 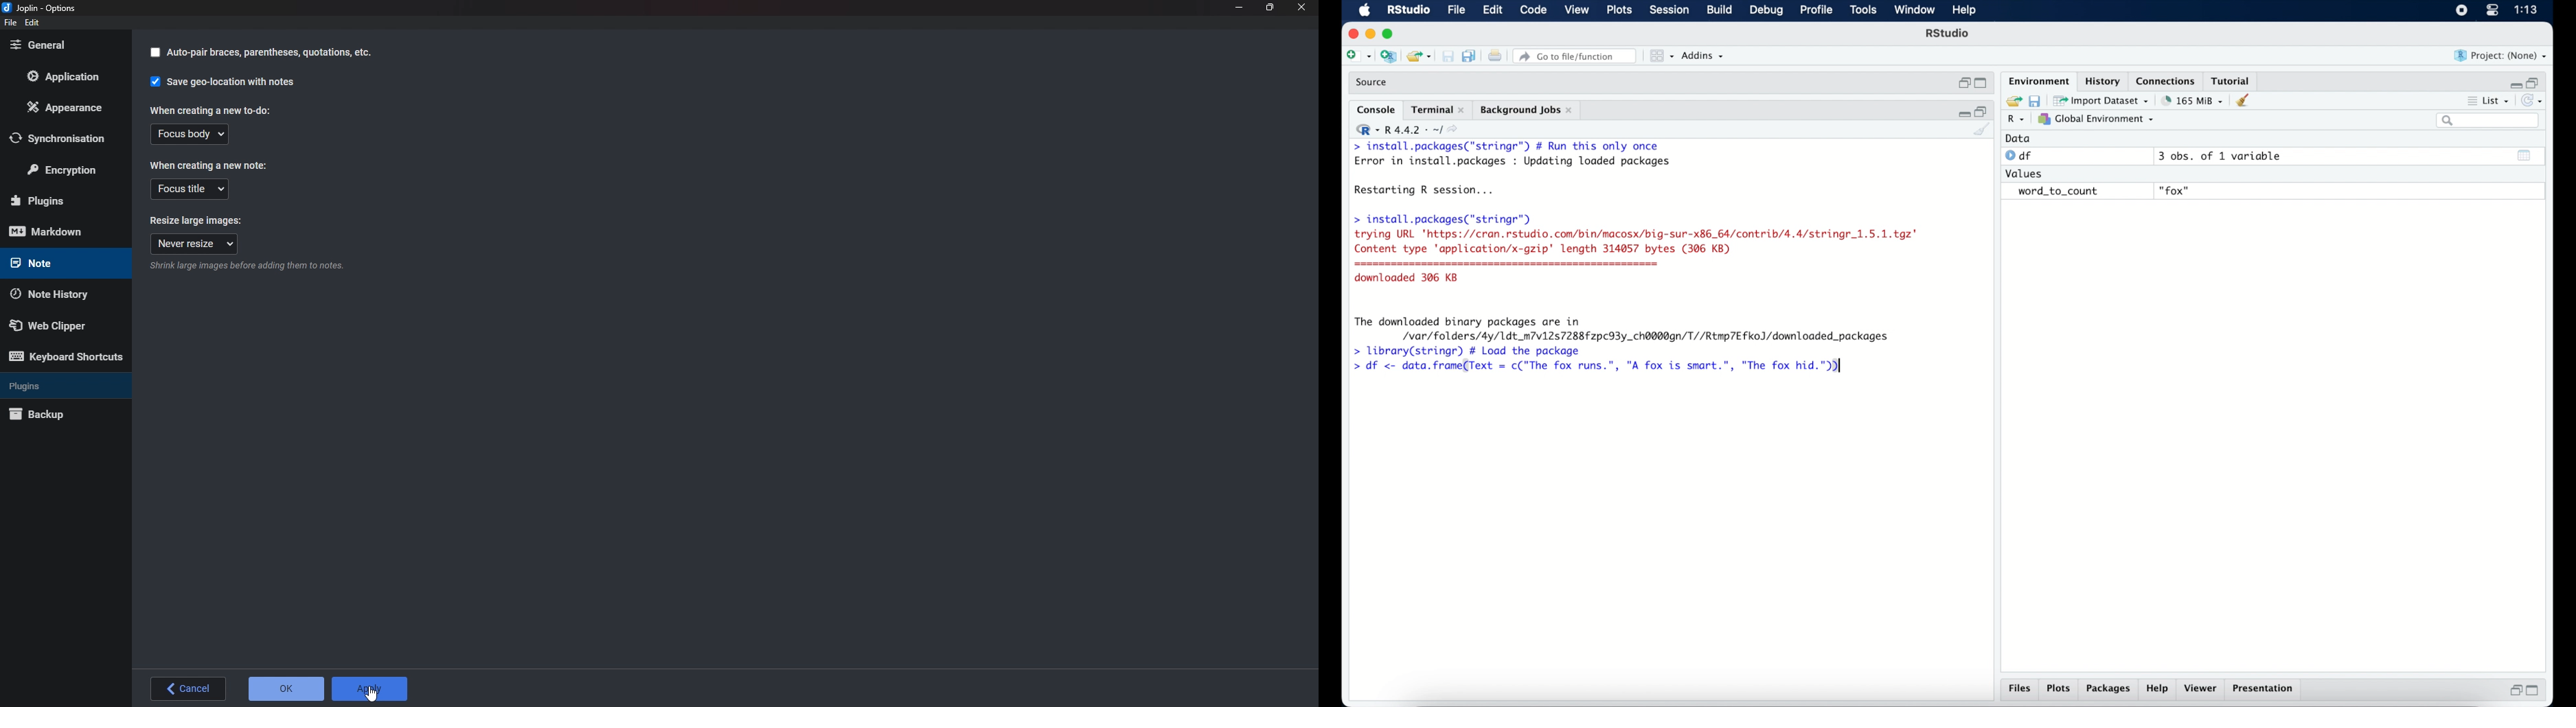 What do you see at coordinates (1527, 111) in the screenshot?
I see `background jobs` at bounding box center [1527, 111].